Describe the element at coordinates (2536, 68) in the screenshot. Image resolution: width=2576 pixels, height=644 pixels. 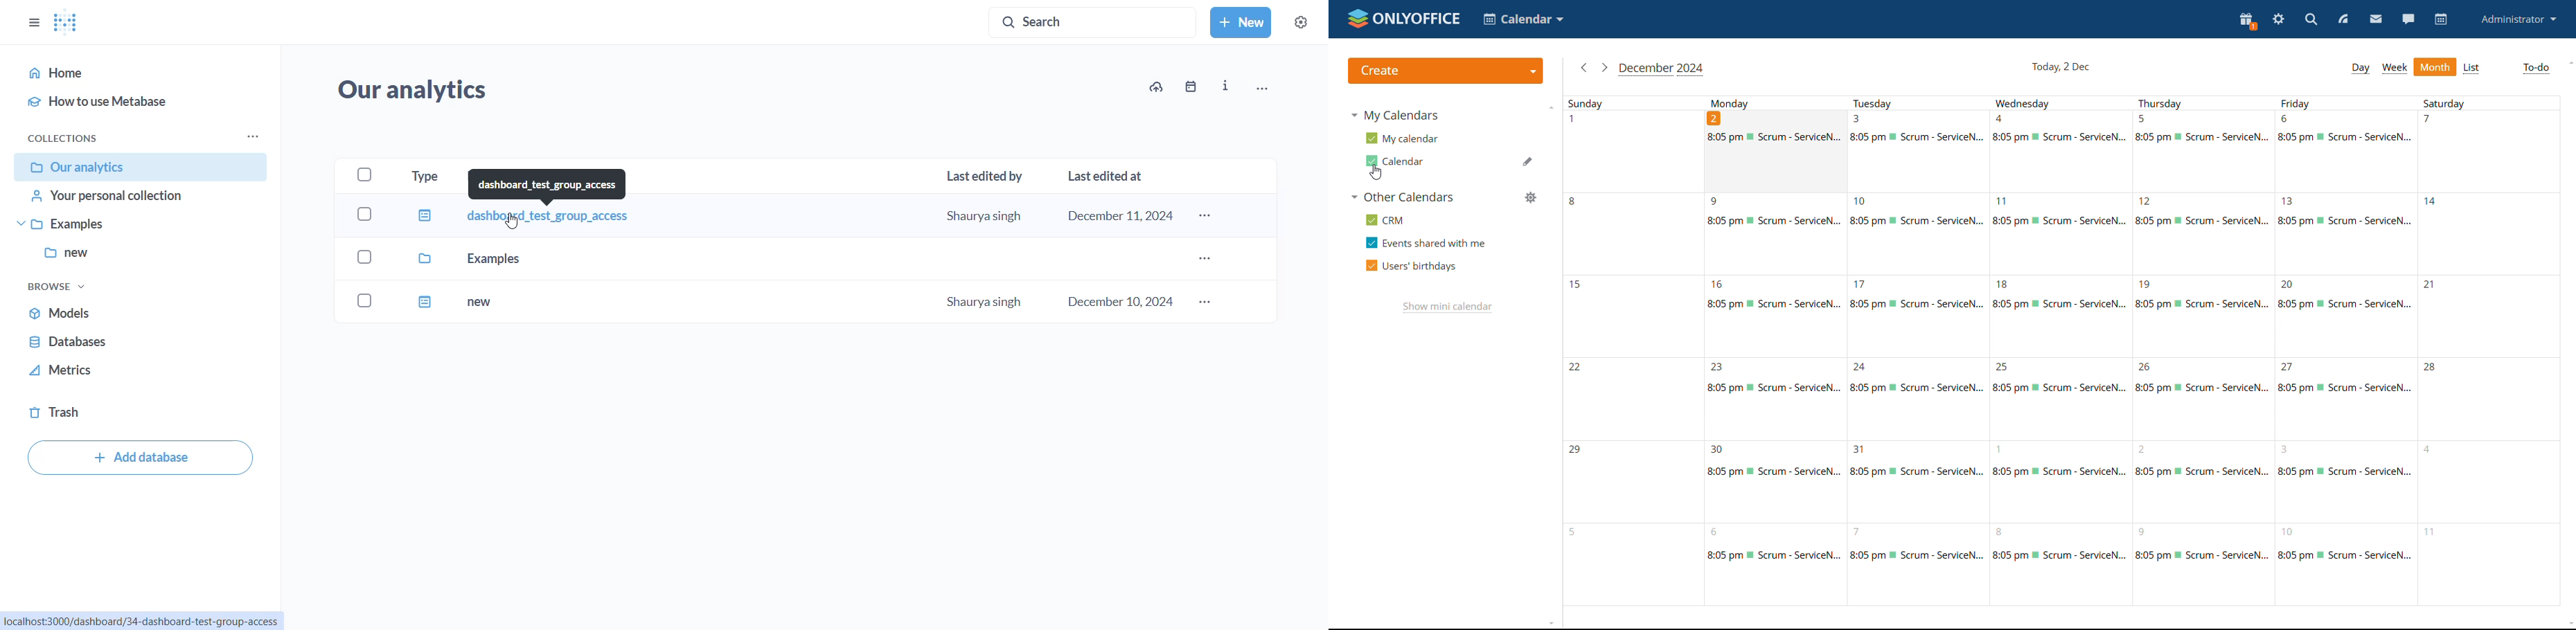
I see `to-do` at that location.